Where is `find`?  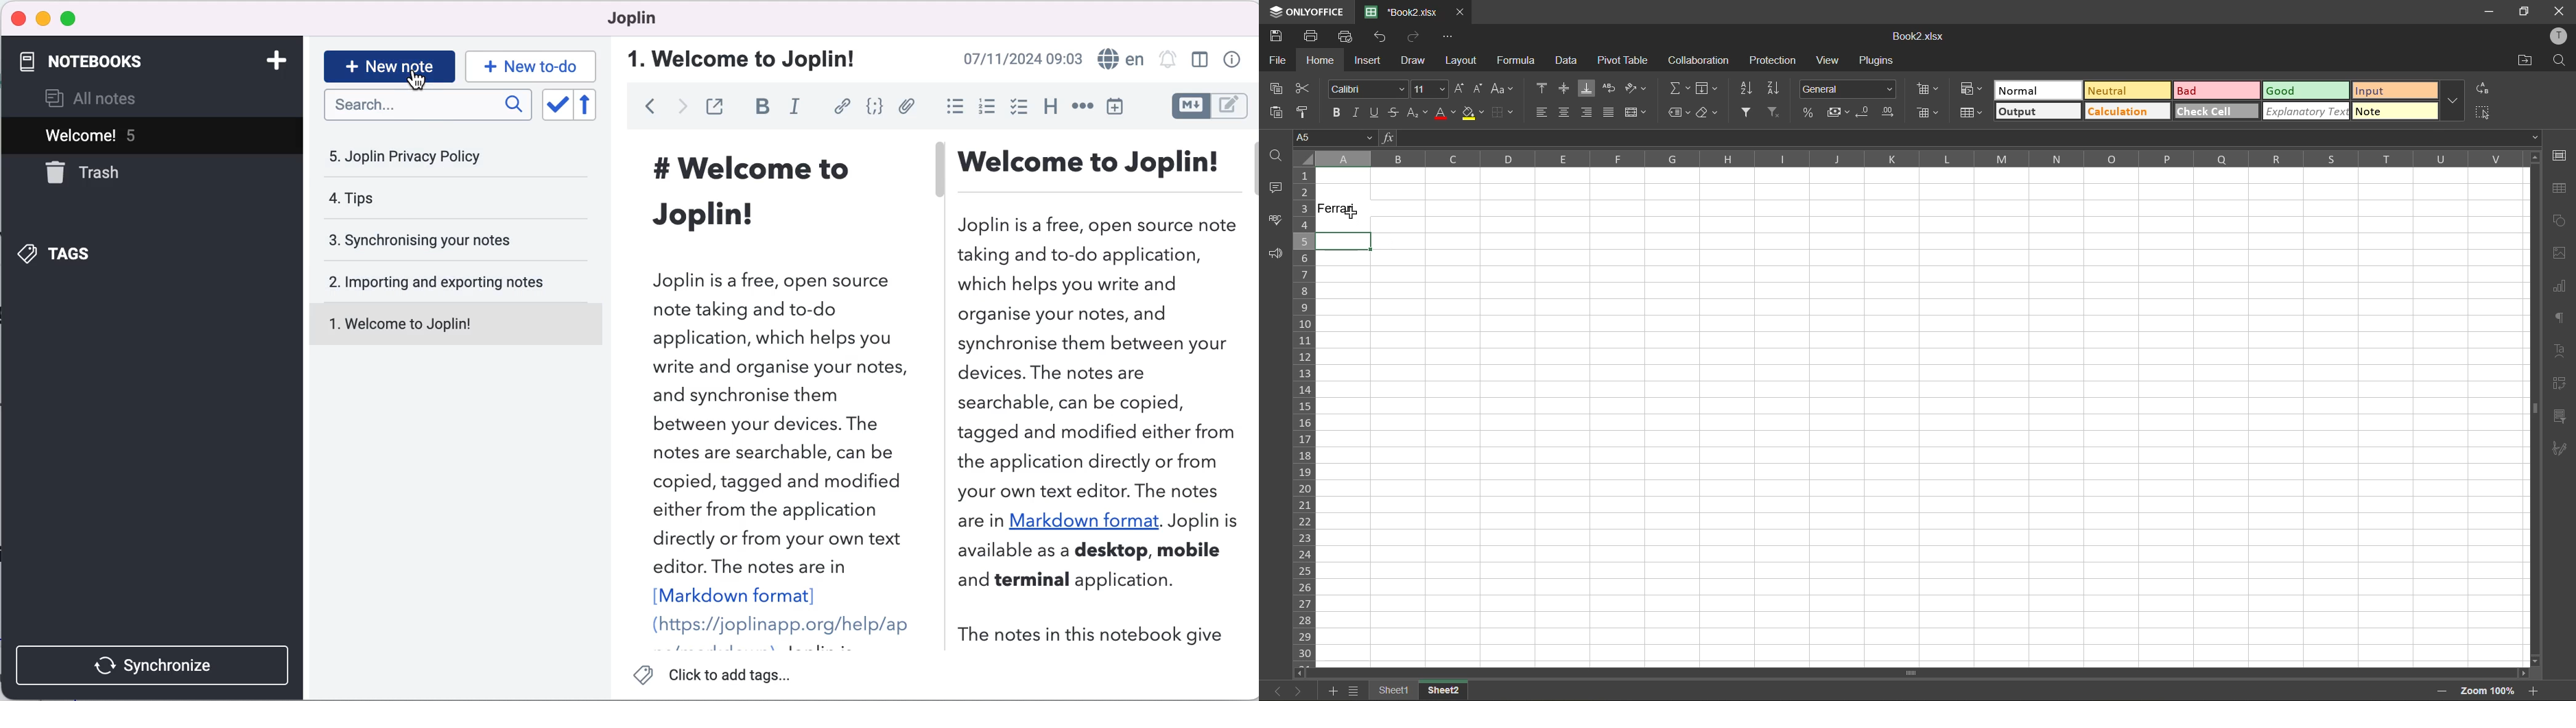
find is located at coordinates (1274, 156).